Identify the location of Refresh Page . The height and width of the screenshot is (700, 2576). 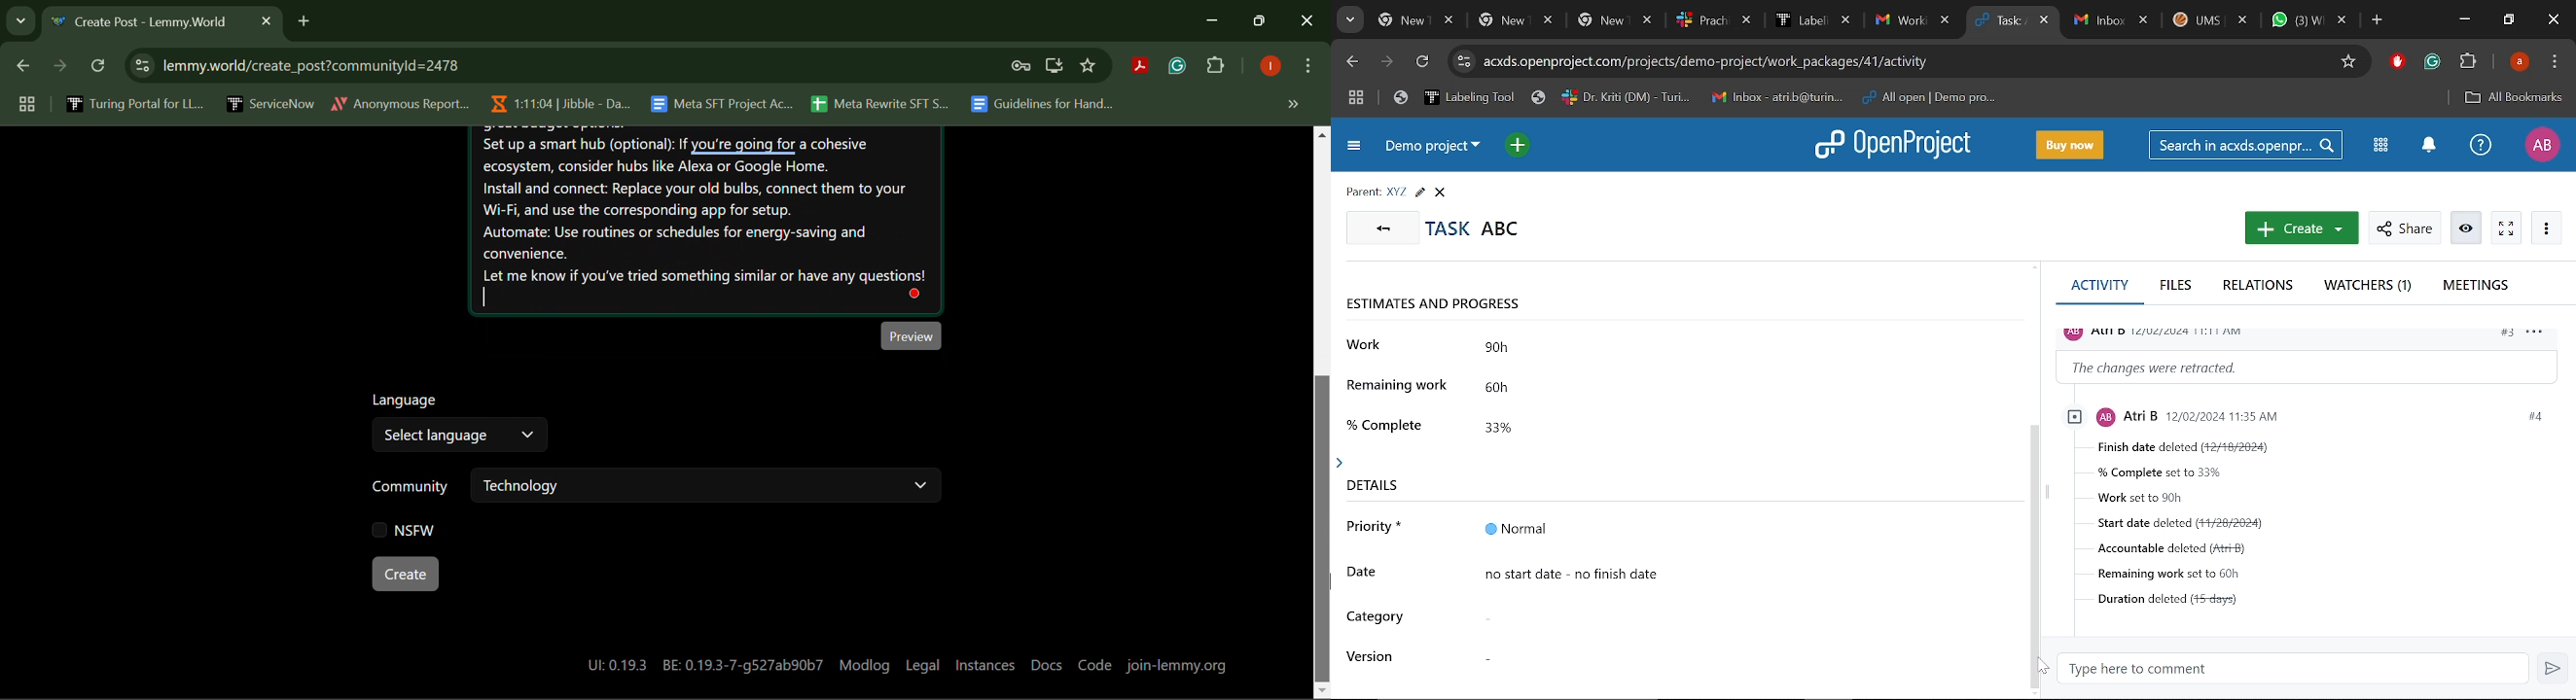
(100, 67).